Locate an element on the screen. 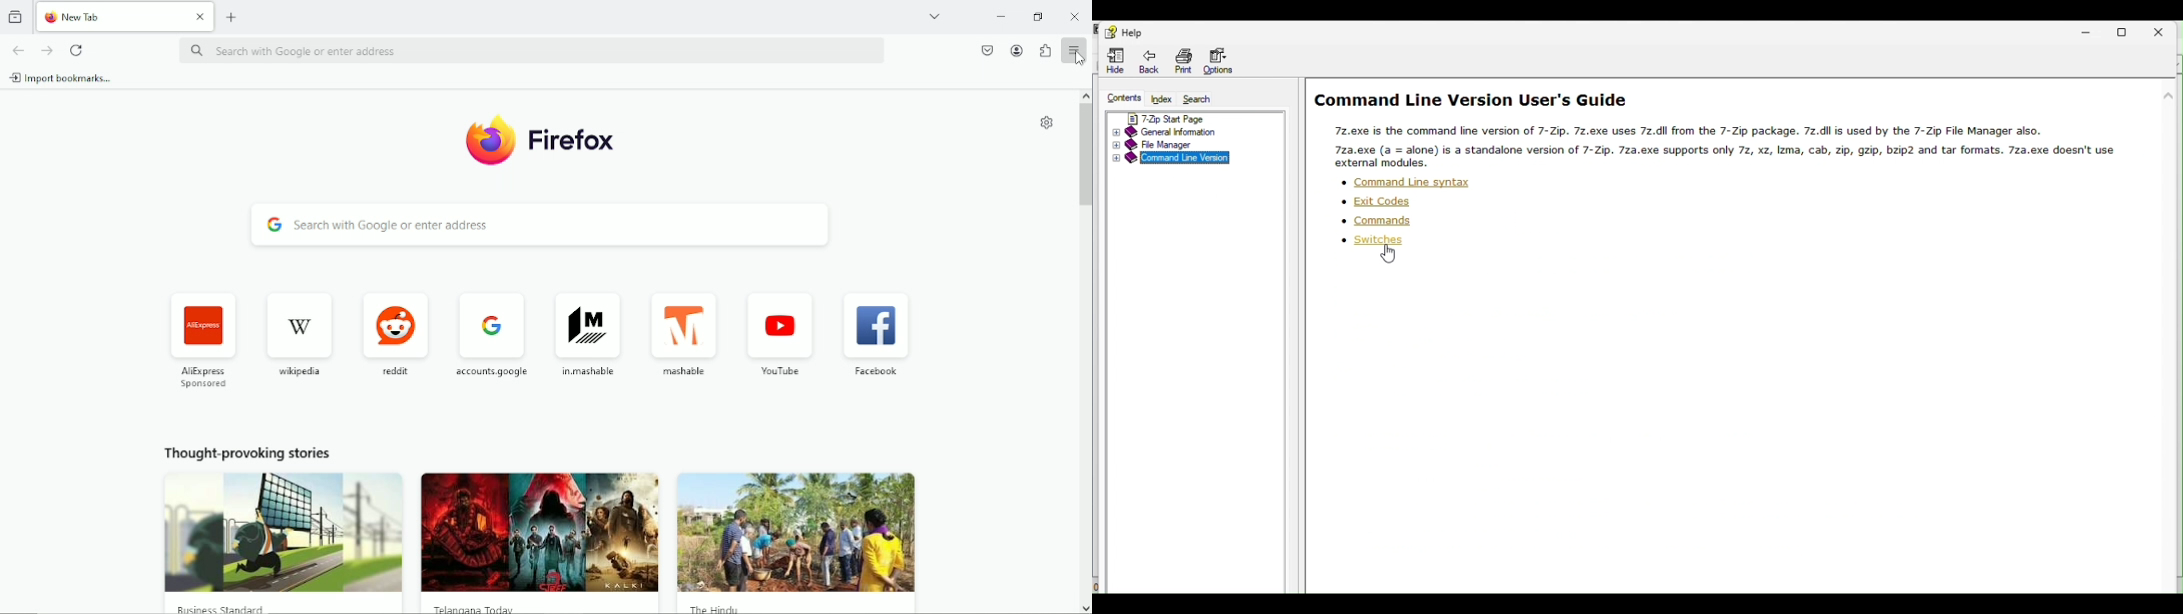 This screenshot has width=2184, height=616. Hide is located at coordinates (1112, 60).